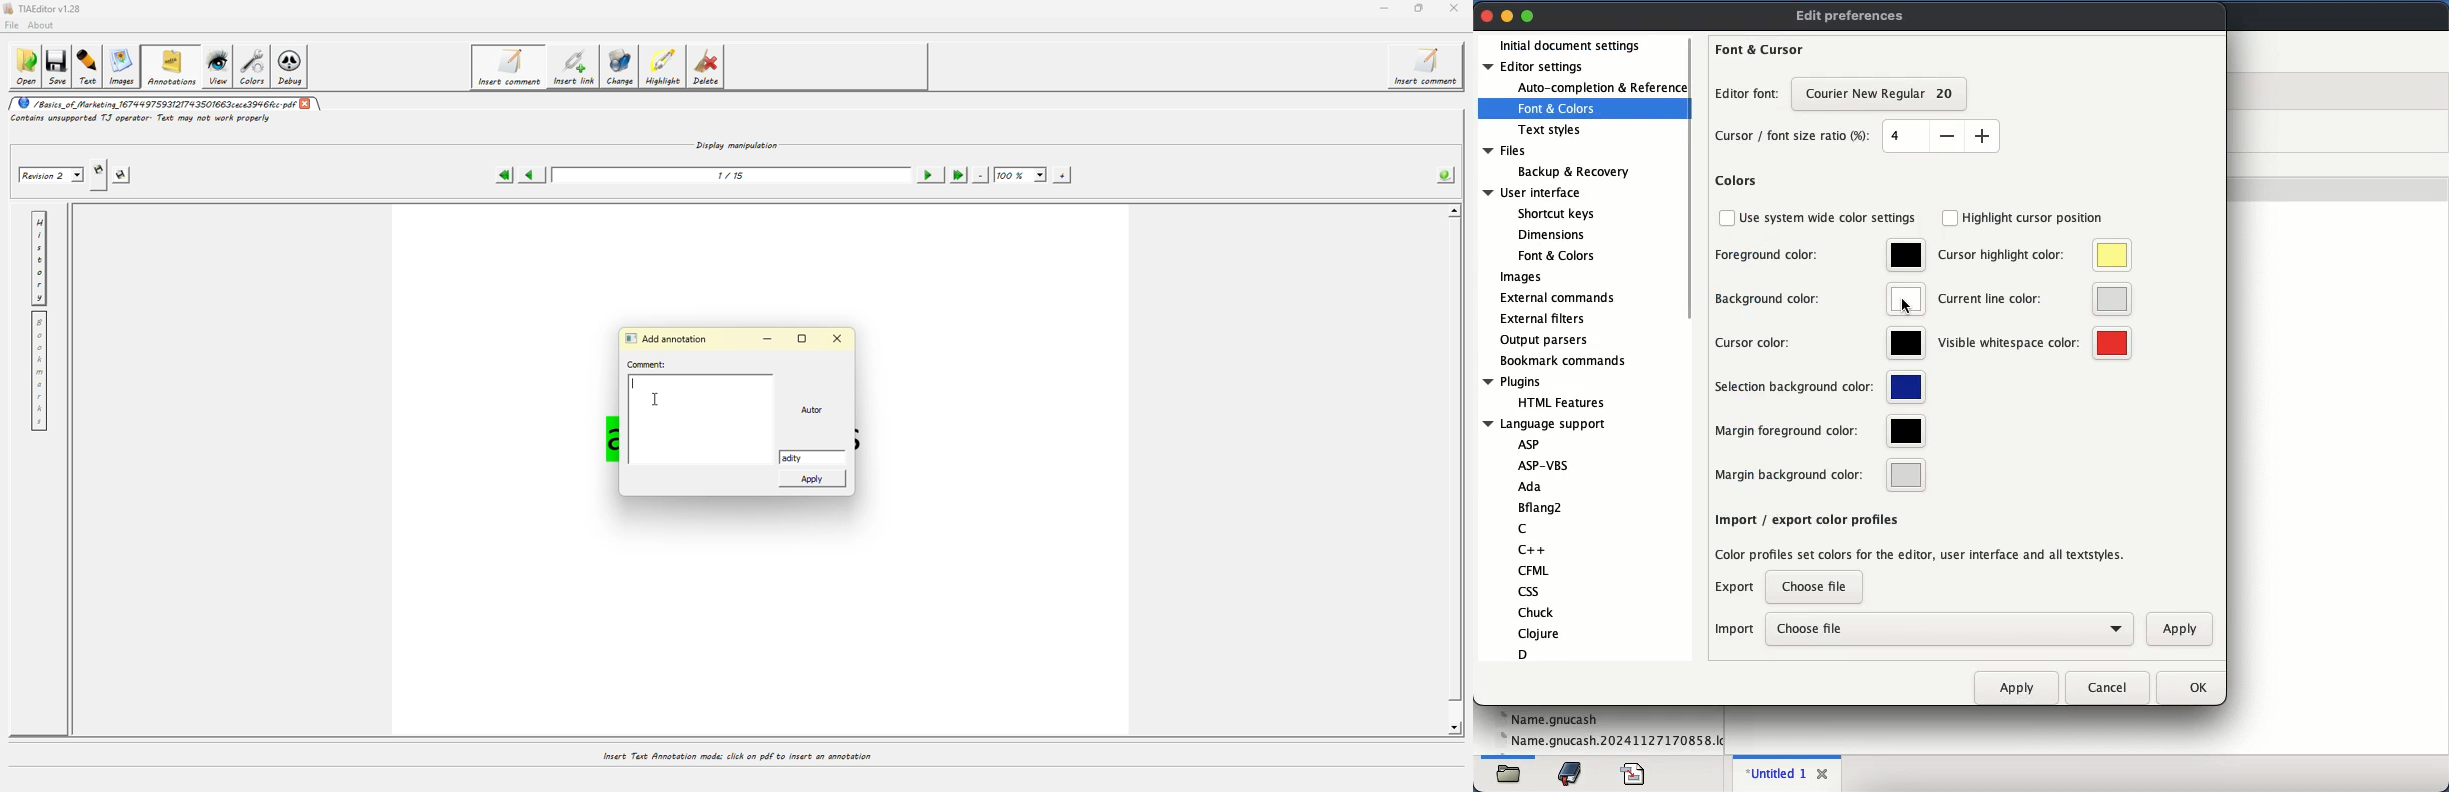  Describe the element at coordinates (1550, 233) in the screenshot. I see `Dimensions` at that location.